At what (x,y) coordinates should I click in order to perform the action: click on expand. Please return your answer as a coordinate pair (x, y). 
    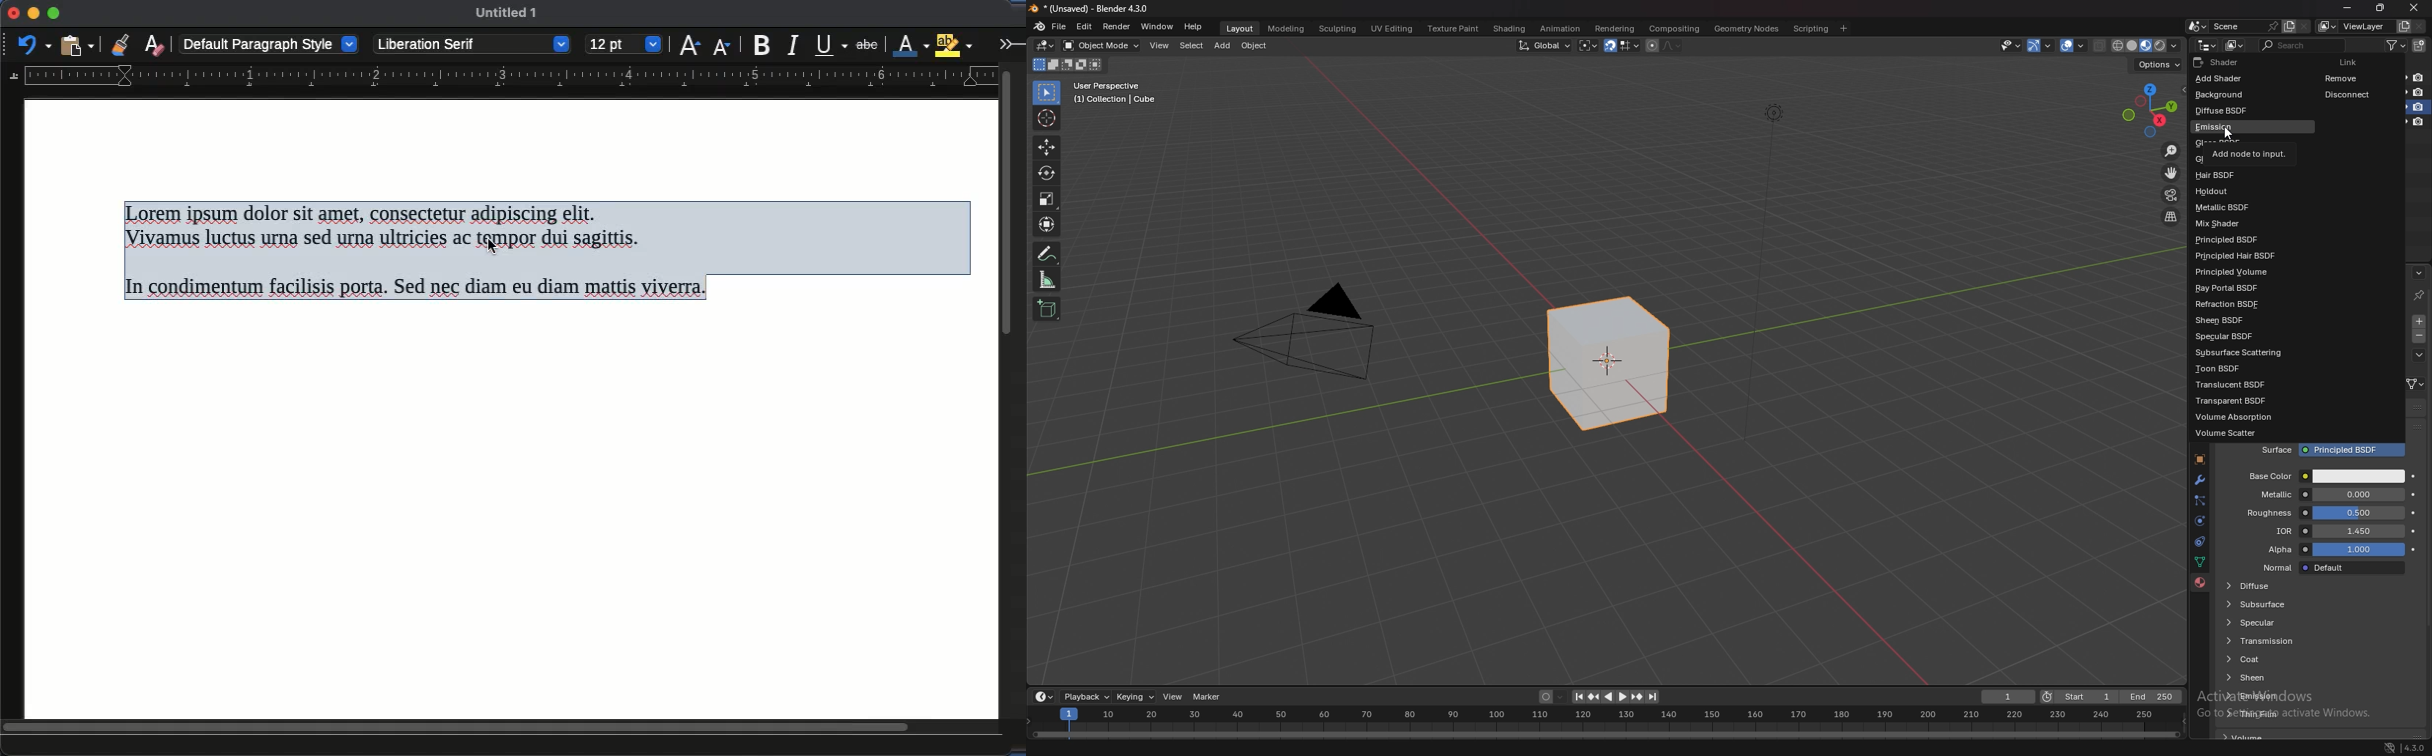
    Looking at the image, I should click on (1009, 43).